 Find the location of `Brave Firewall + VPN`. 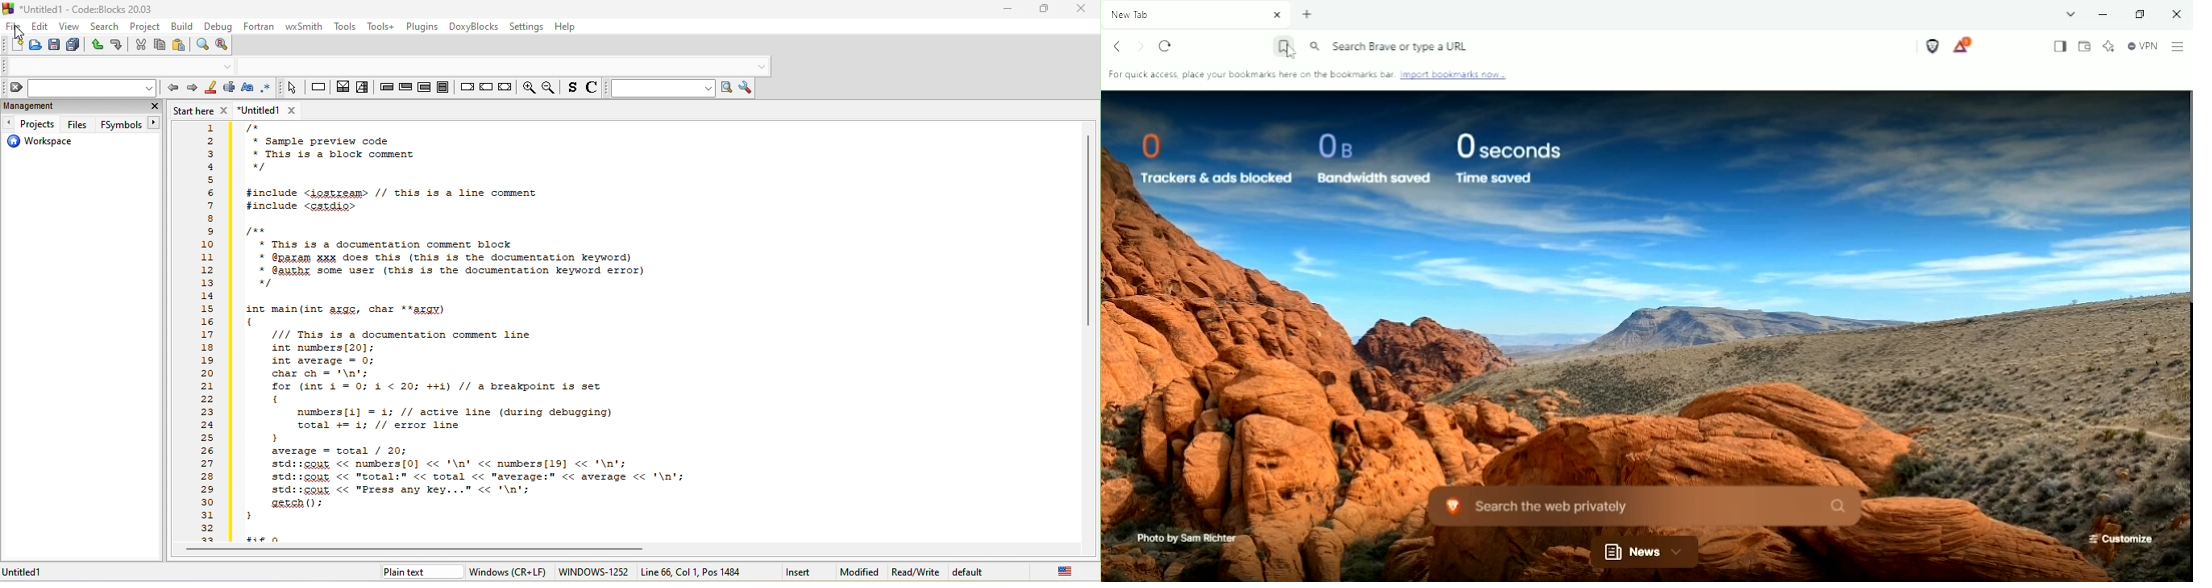

Brave Firewall + VPN is located at coordinates (2143, 46).